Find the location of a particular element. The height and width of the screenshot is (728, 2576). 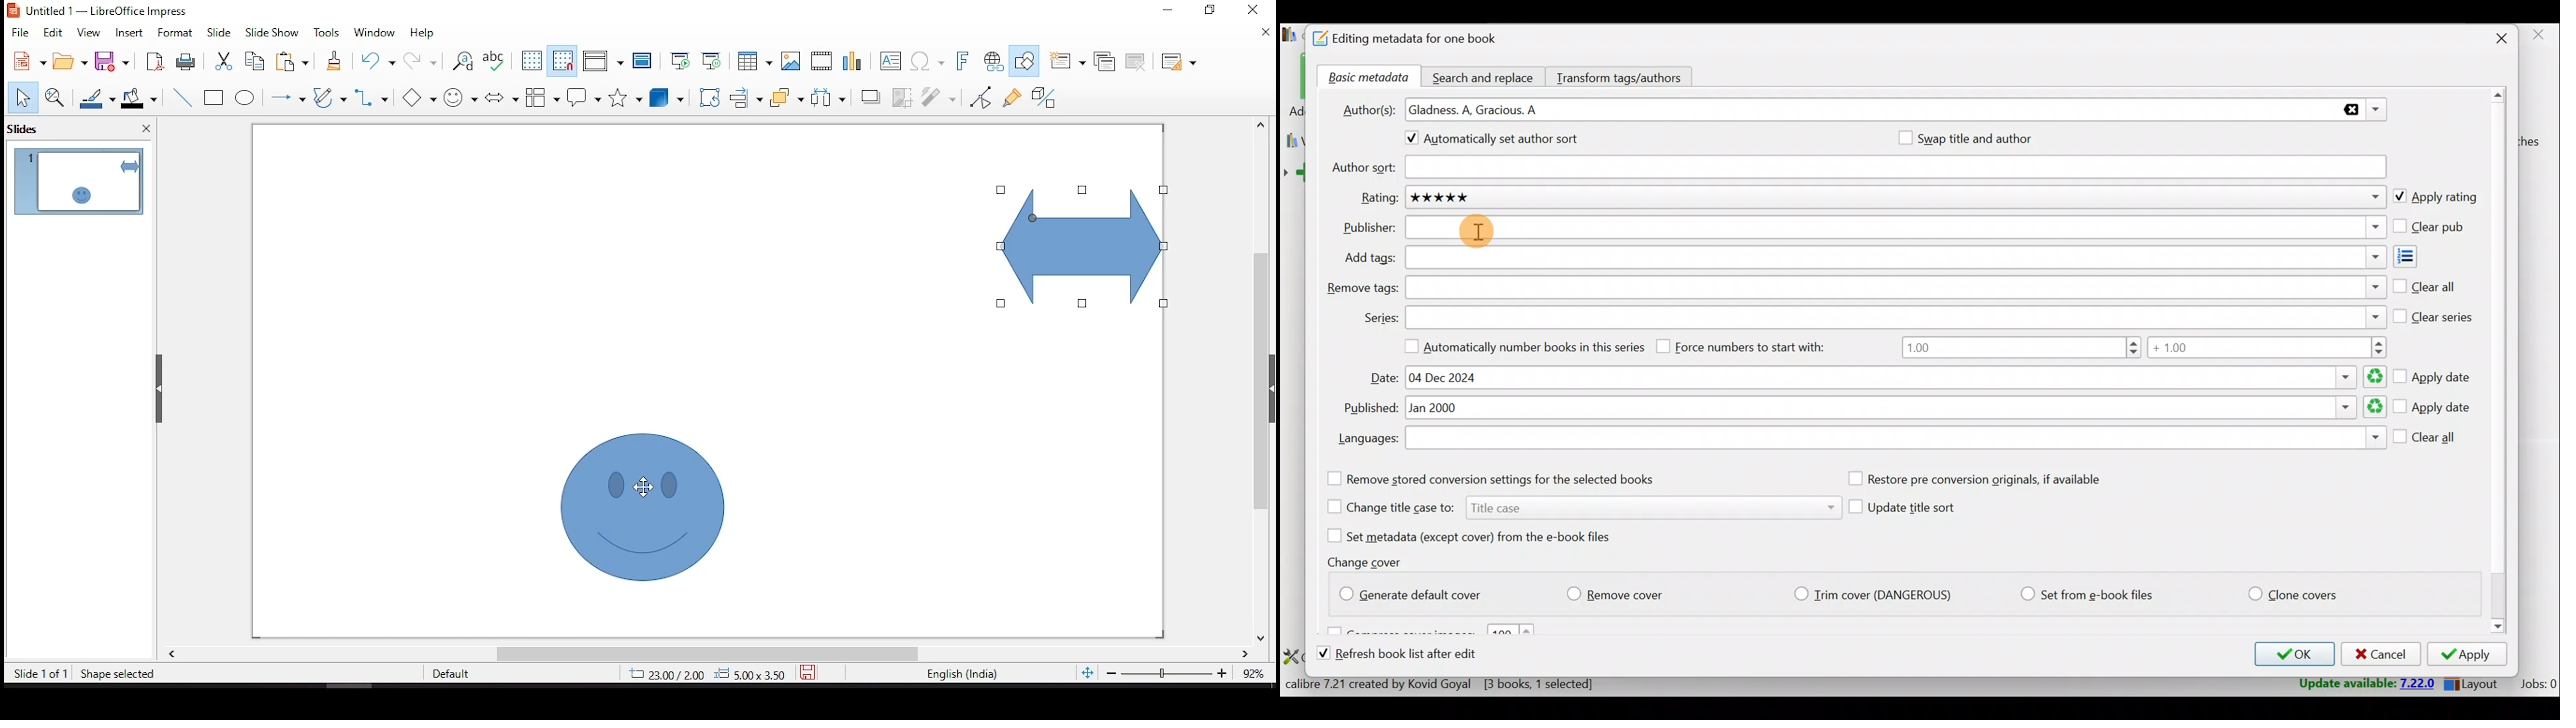

charts is located at coordinates (855, 62).